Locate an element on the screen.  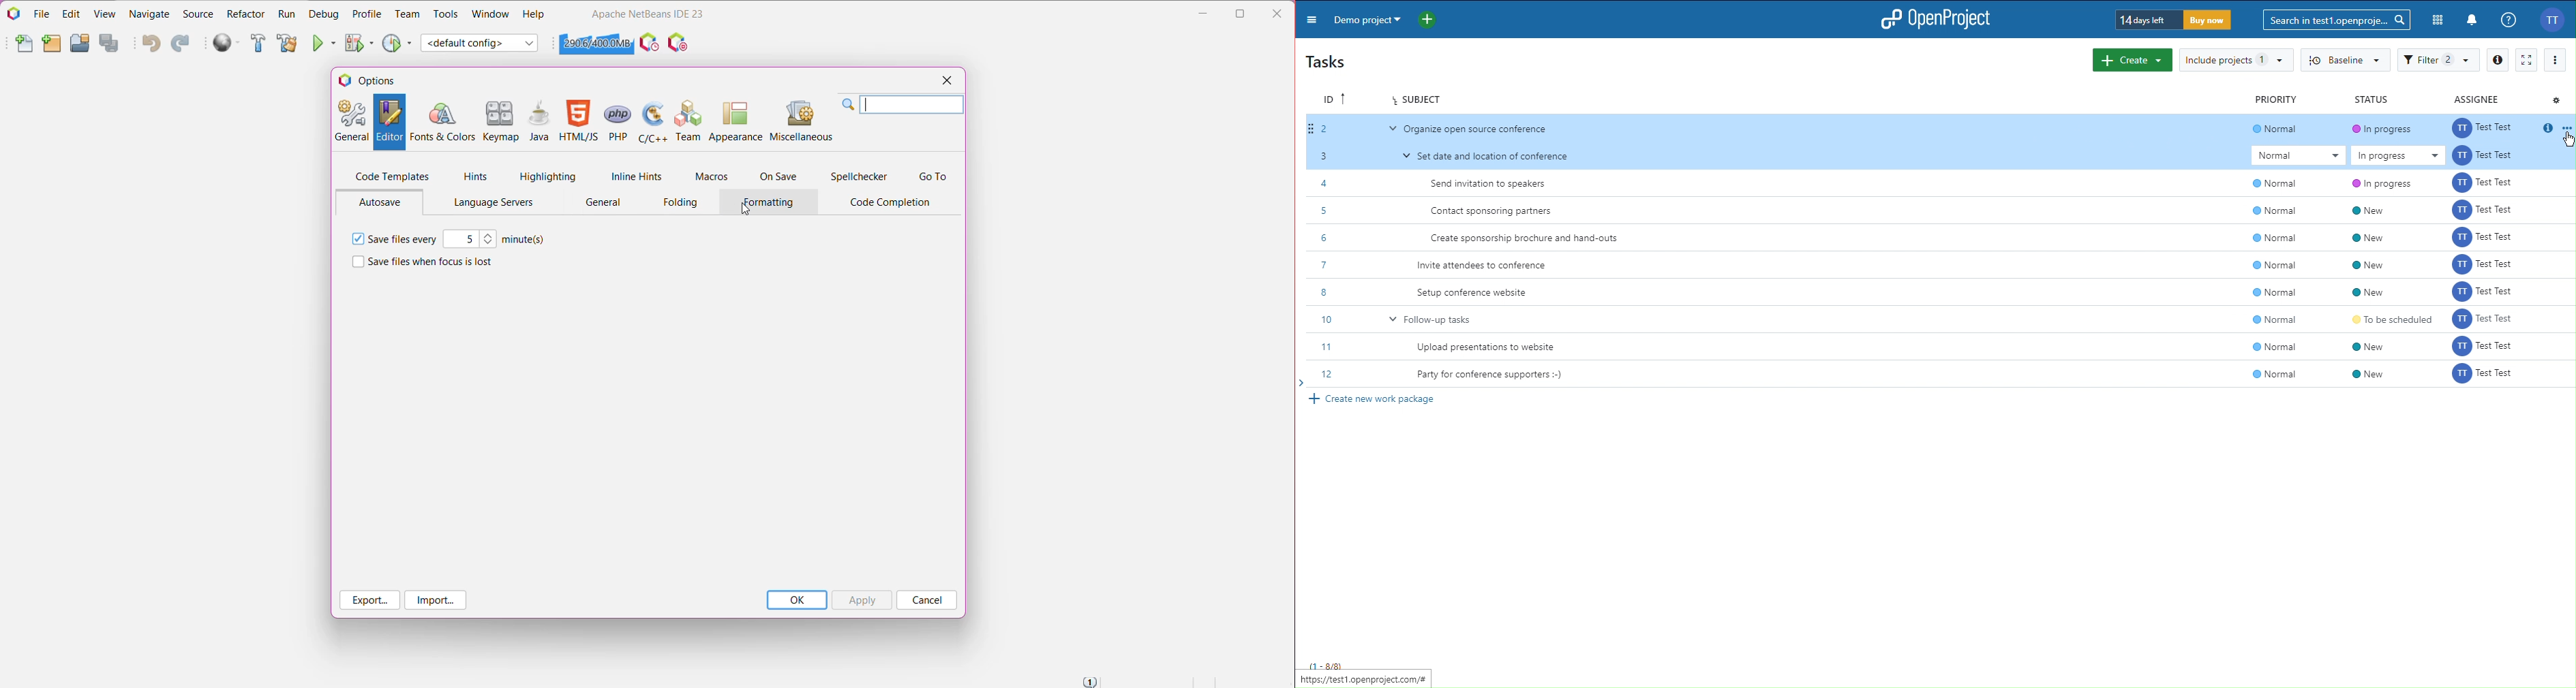
Notification is located at coordinates (2472, 21).